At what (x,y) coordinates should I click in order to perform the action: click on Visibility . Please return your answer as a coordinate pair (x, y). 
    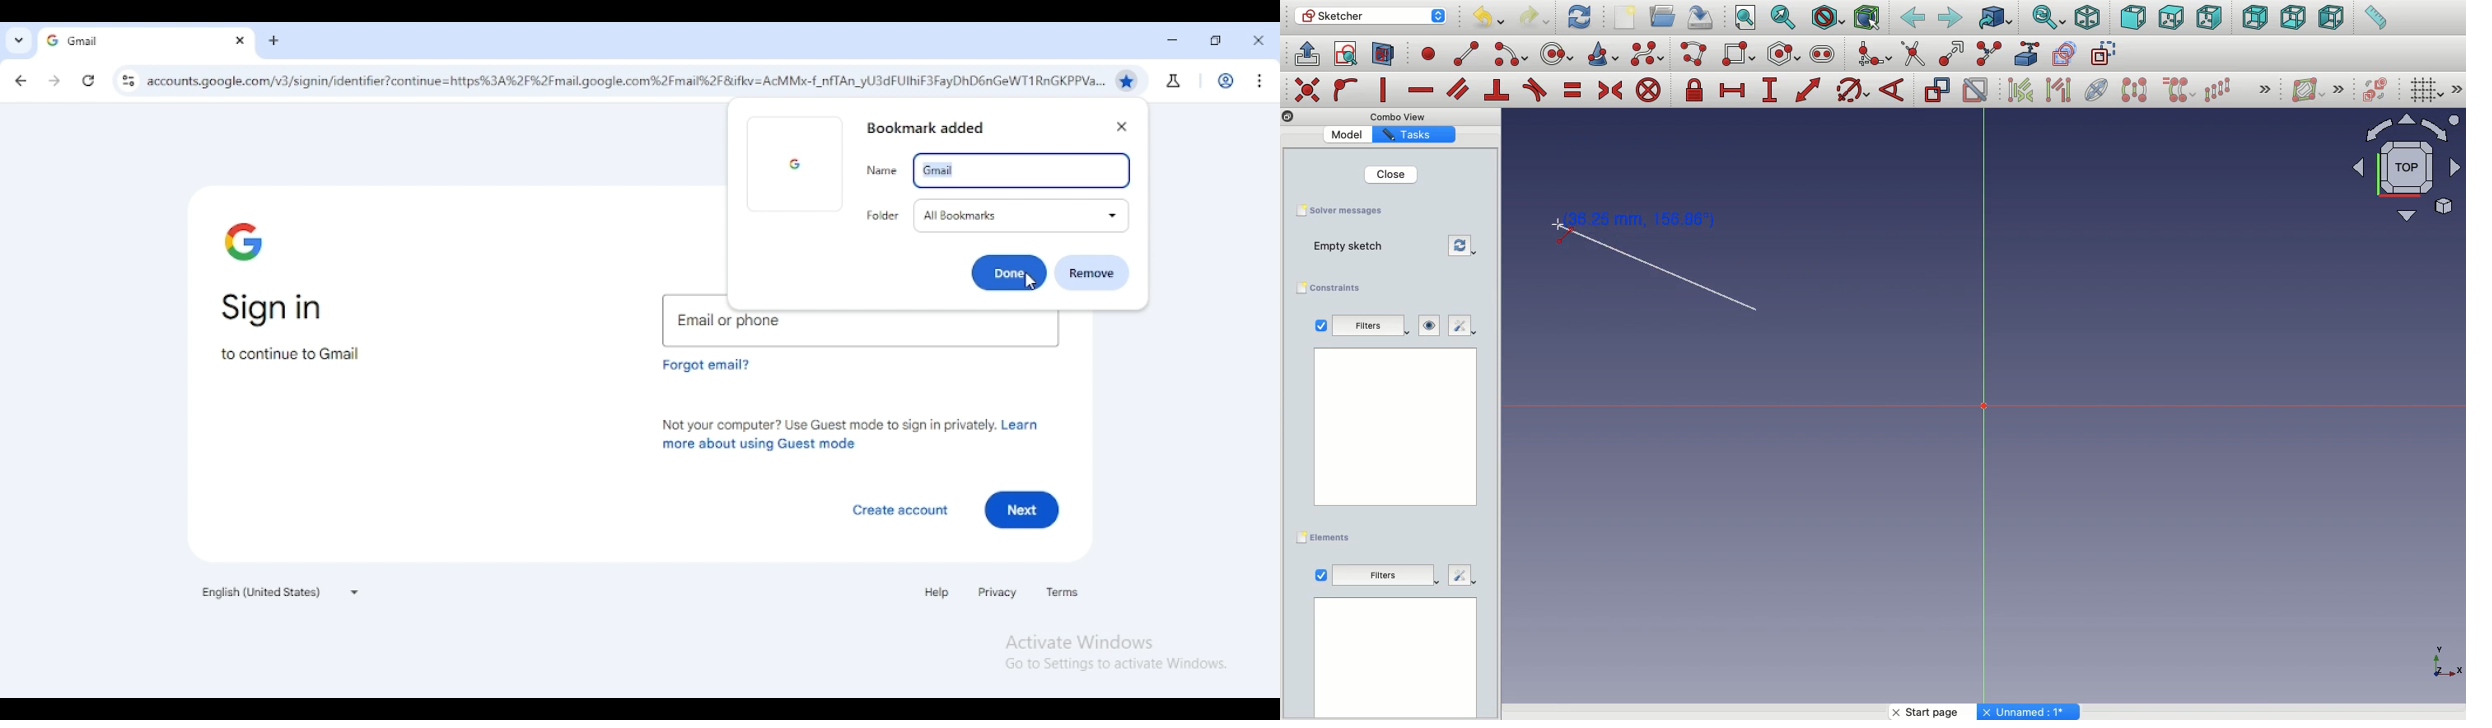
    Looking at the image, I should click on (1430, 324).